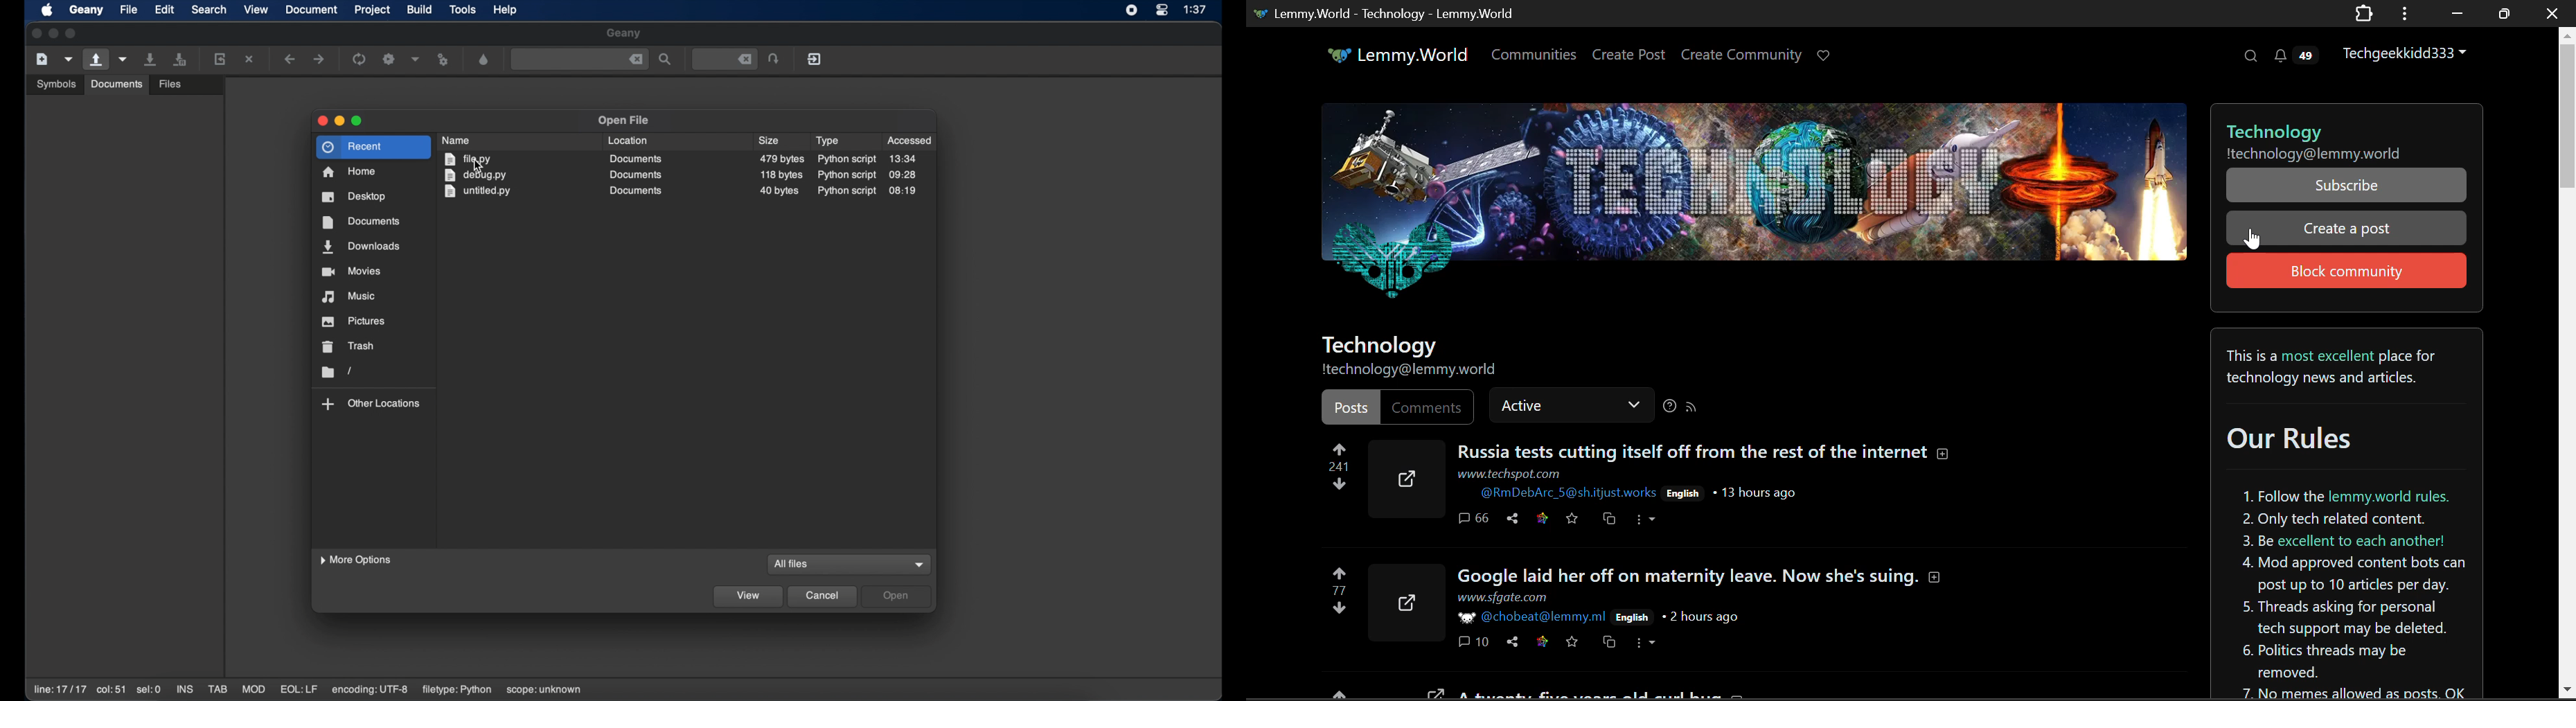  Describe the element at coordinates (484, 59) in the screenshot. I see `color chooser dialog` at that location.